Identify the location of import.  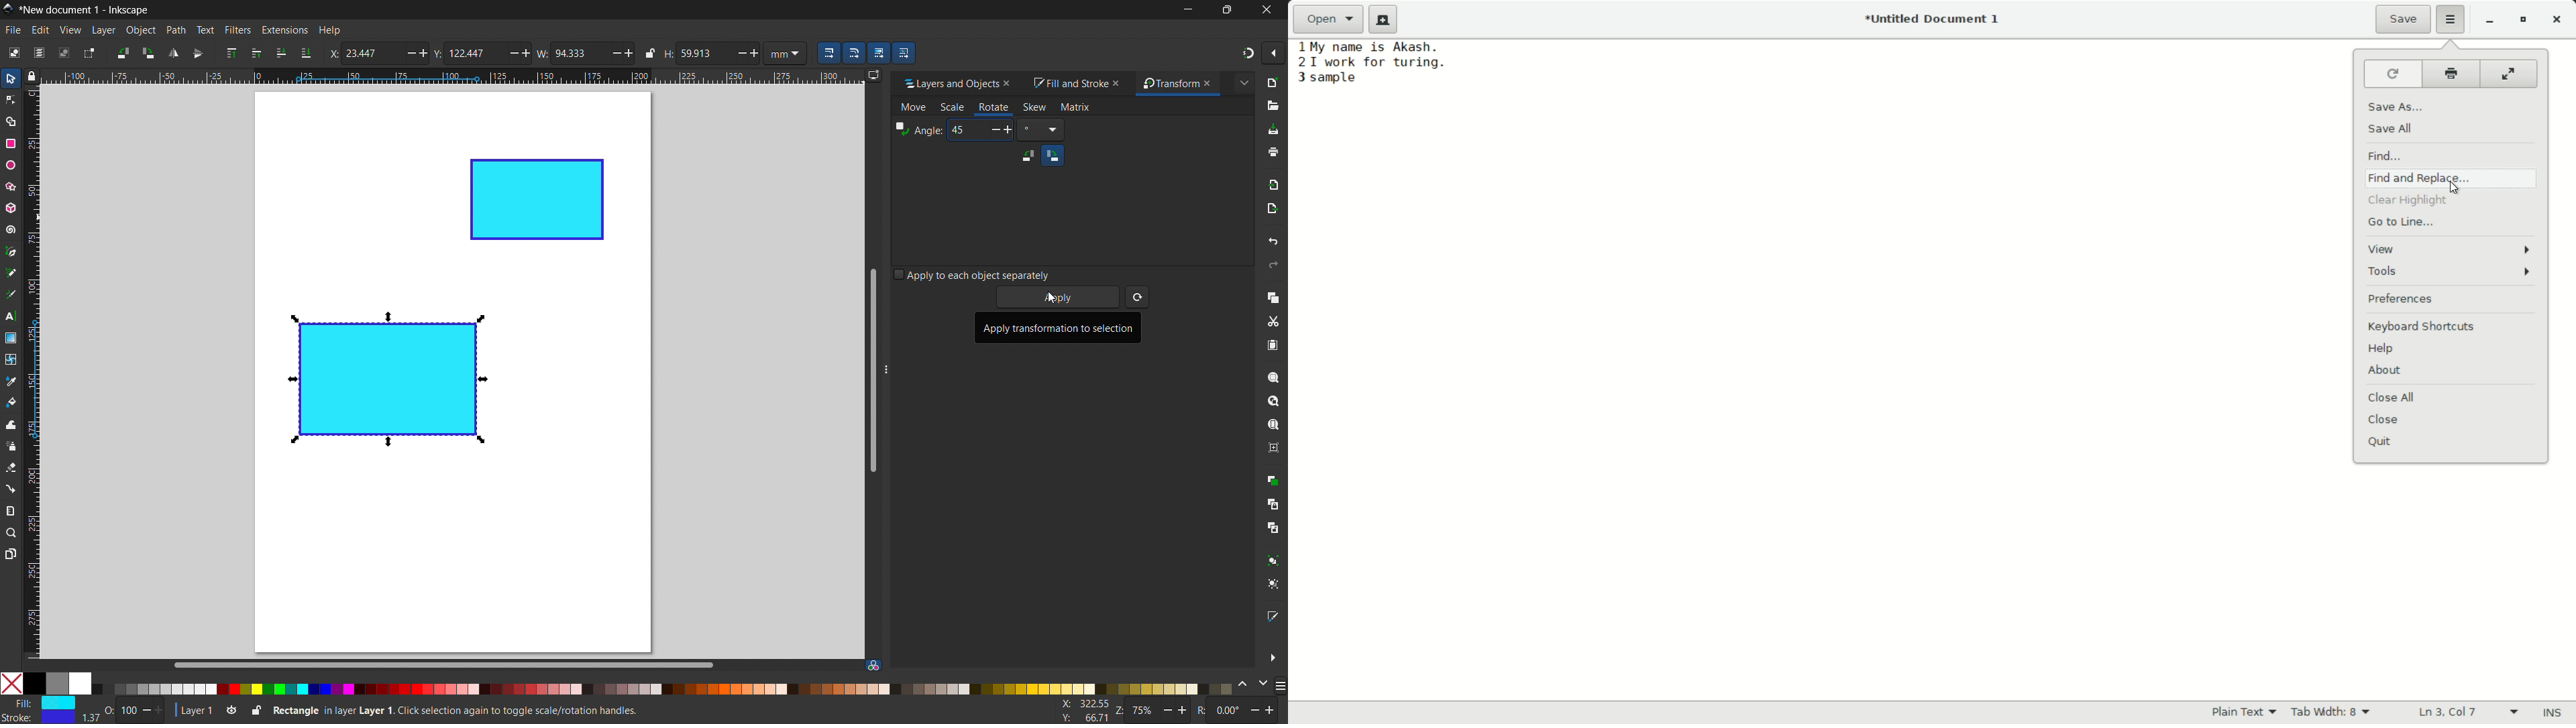
(1275, 184).